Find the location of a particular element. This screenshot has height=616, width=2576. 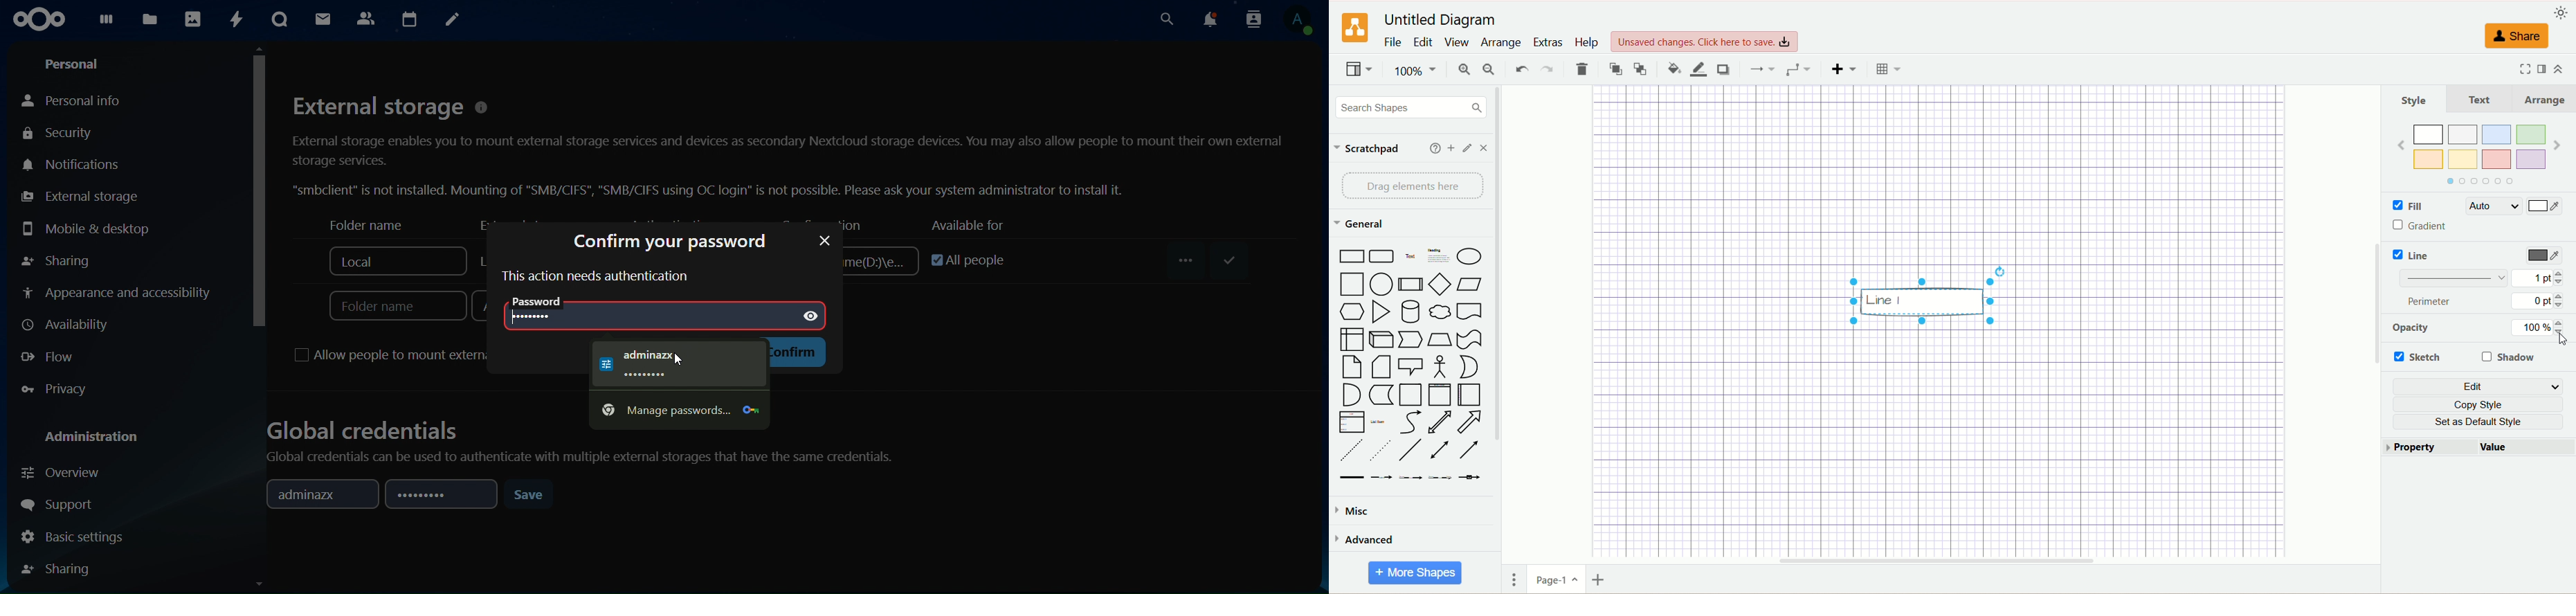

Actor is located at coordinates (1440, 368).